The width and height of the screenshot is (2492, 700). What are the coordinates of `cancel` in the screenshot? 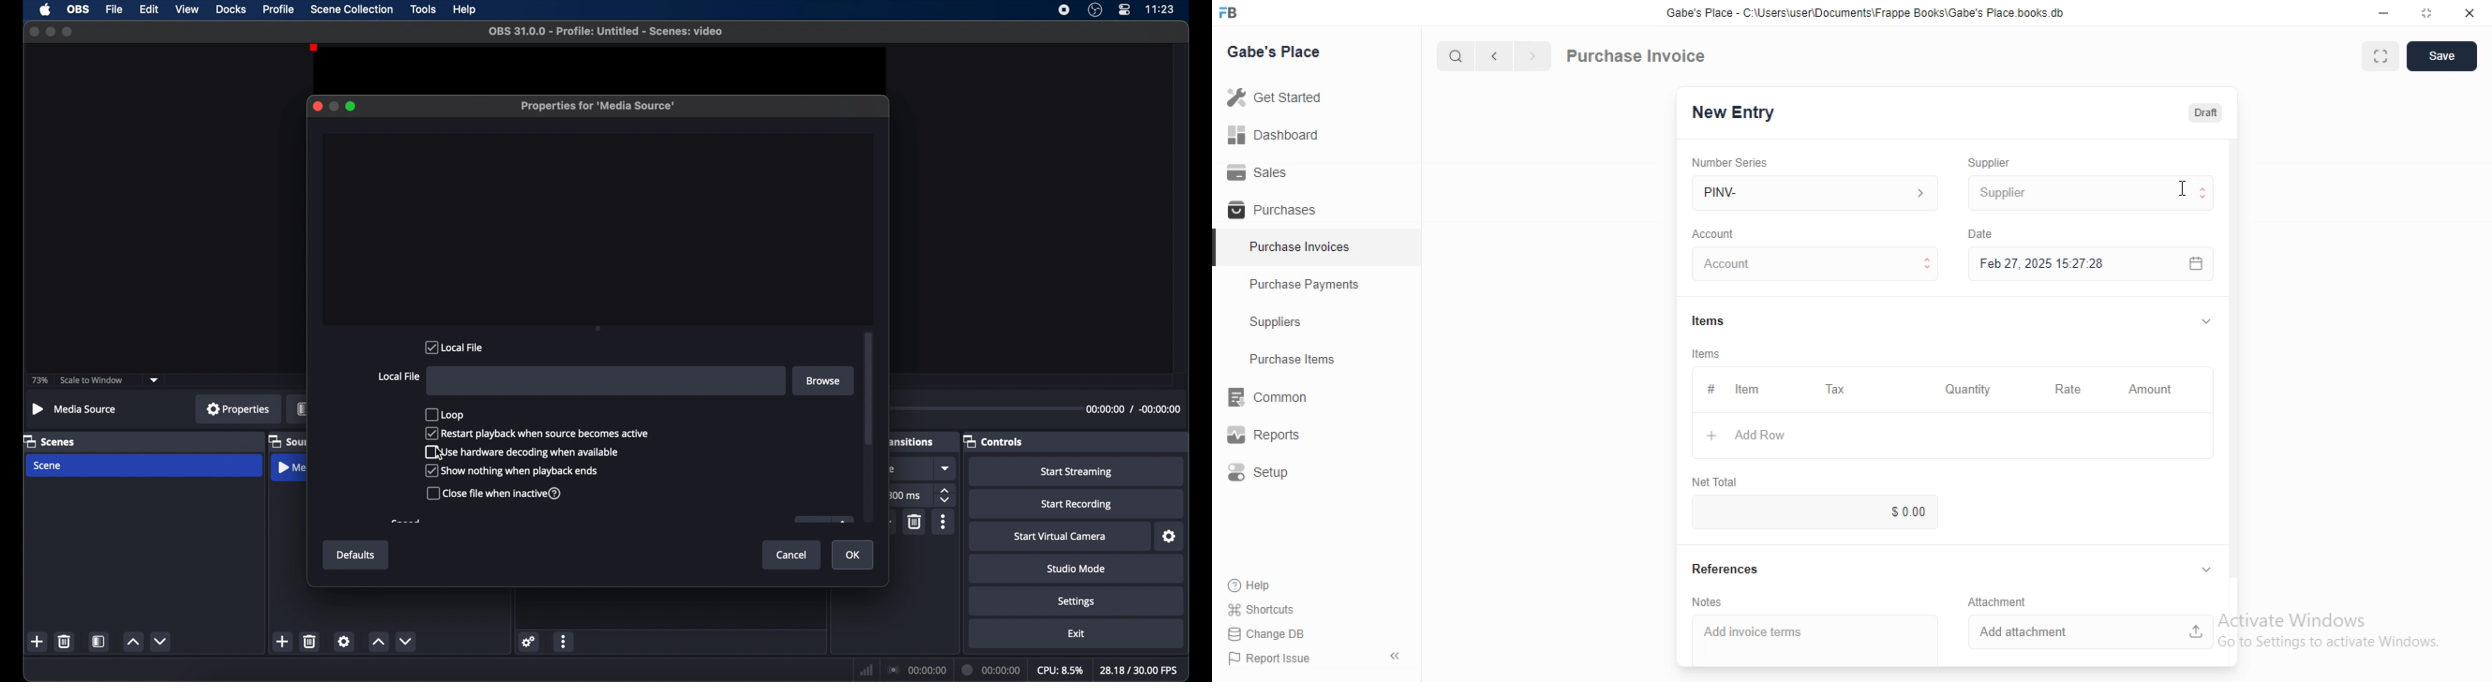 It's located at (791, 555).